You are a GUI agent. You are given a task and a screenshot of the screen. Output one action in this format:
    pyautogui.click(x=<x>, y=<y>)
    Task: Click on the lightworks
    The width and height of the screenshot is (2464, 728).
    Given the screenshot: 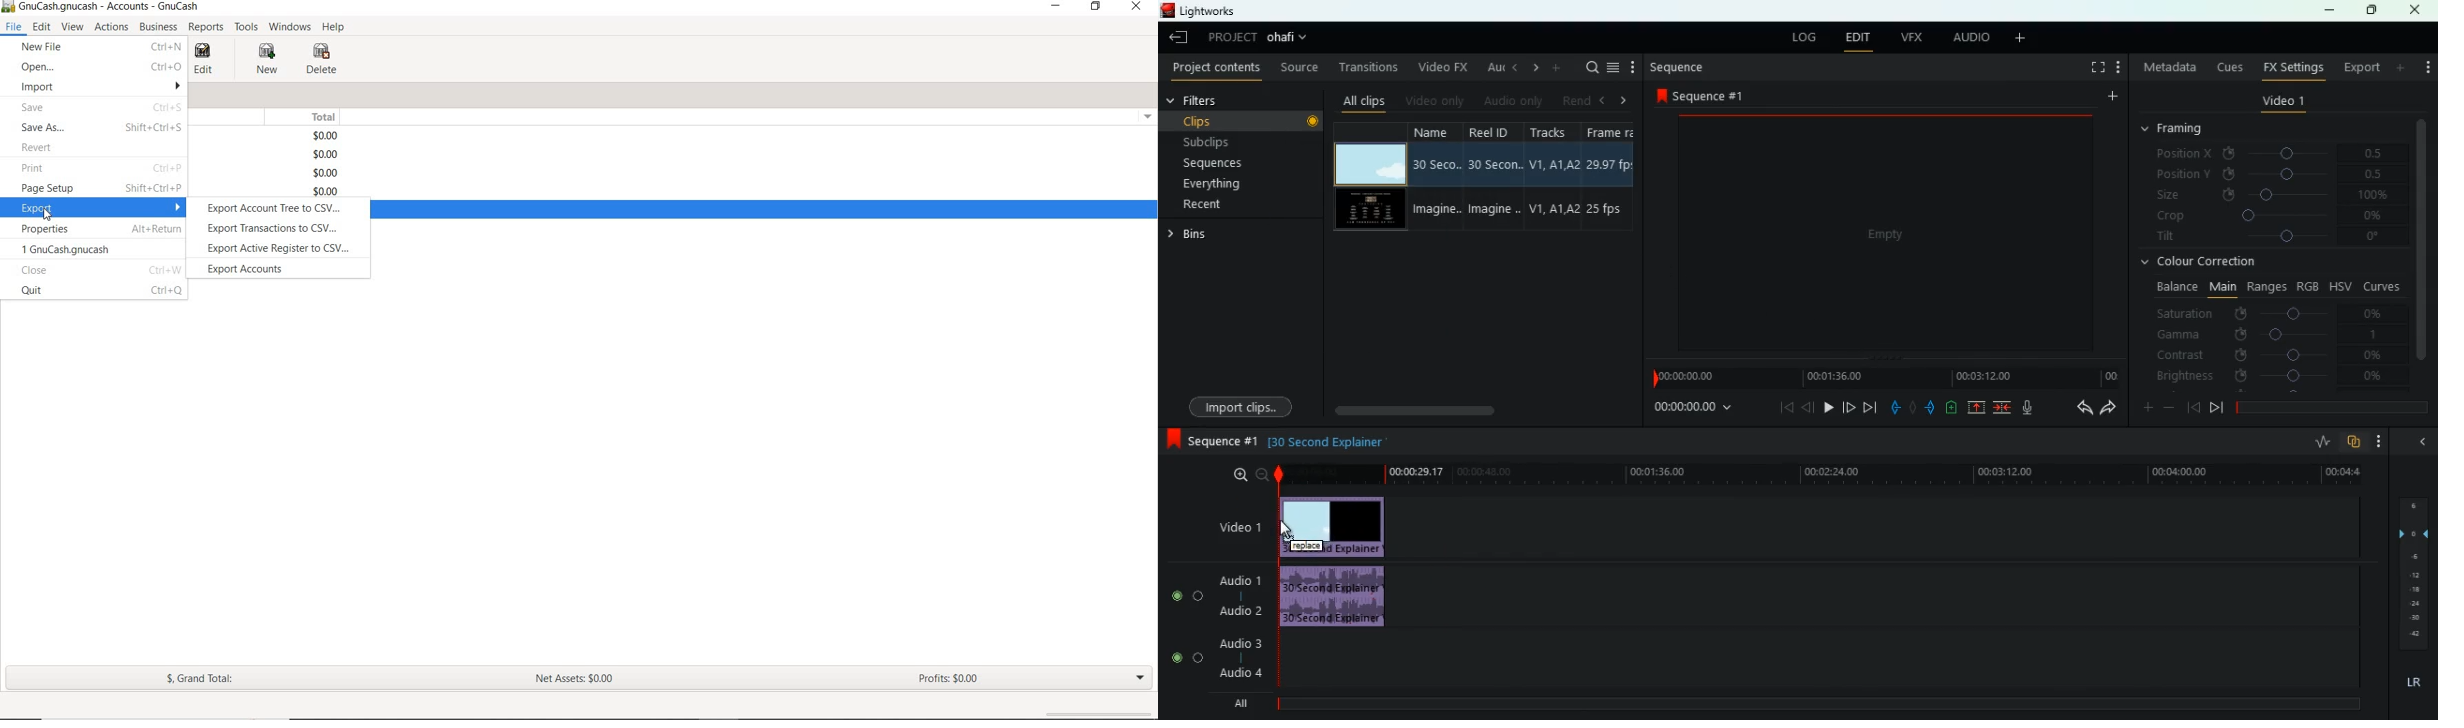 What is the action you would take?
    pyautogui.click(x=1200, y=10)
    